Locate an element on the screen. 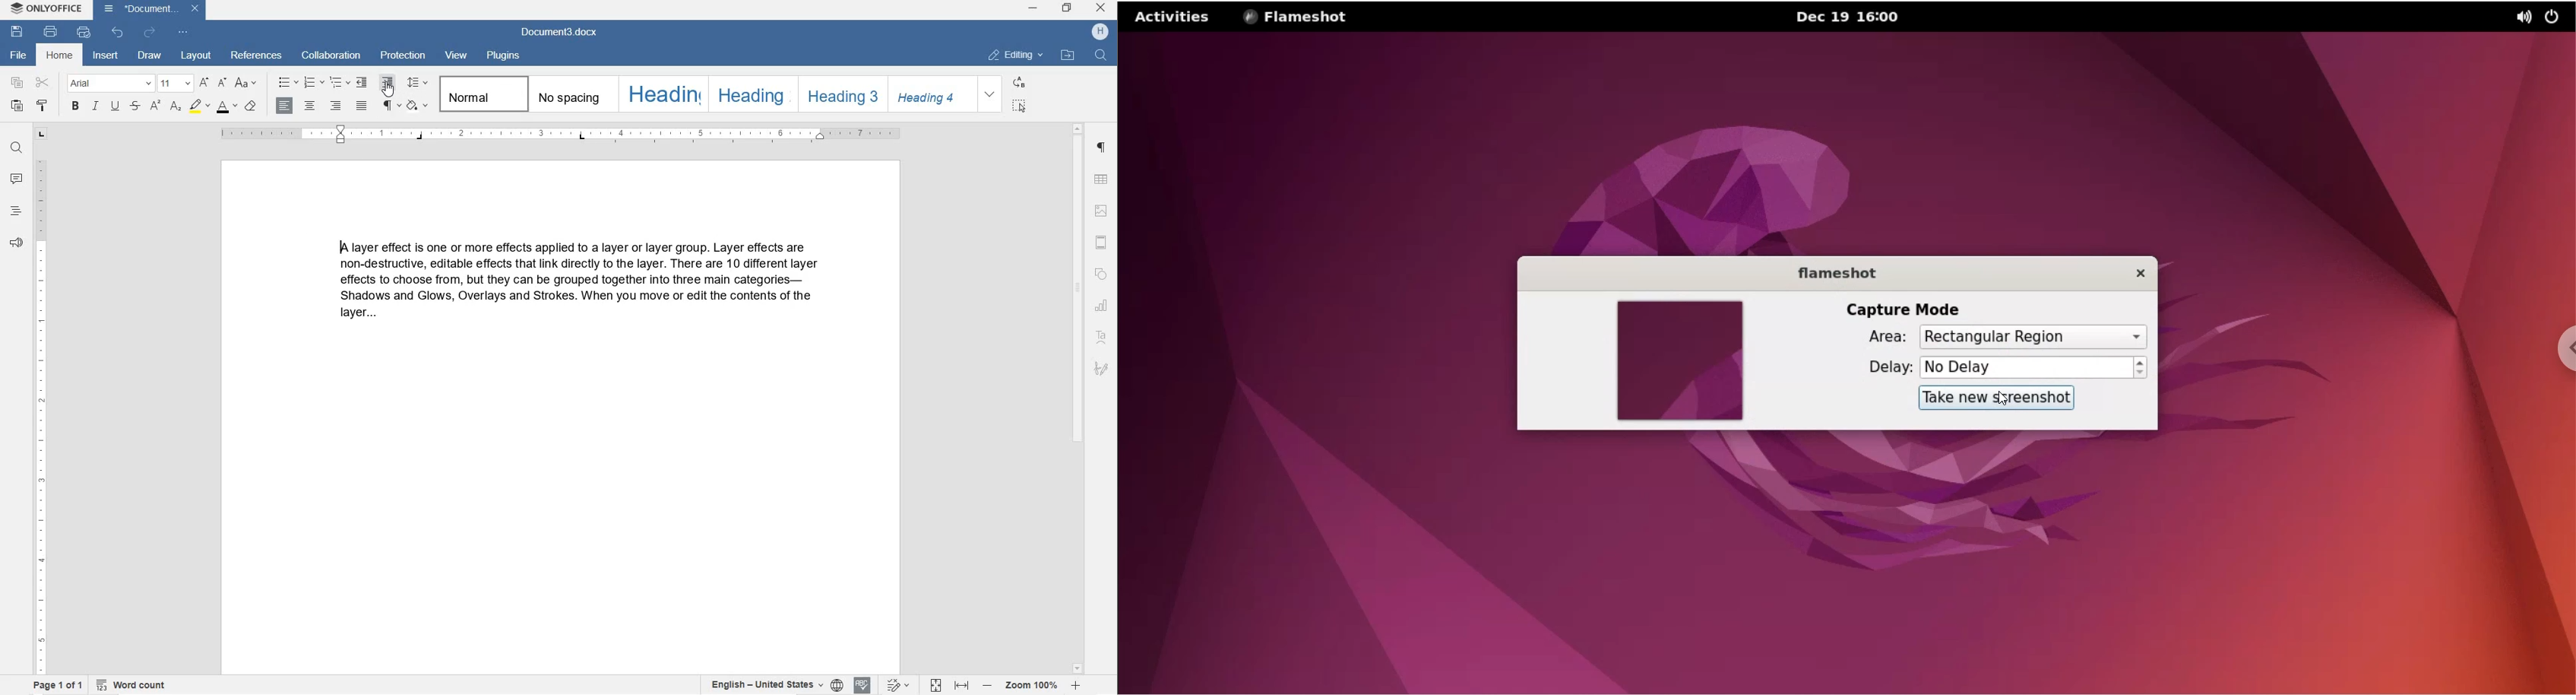 The height and width of the screenshot is (700, 2576). PASTE is located at coordinates (19, 107).